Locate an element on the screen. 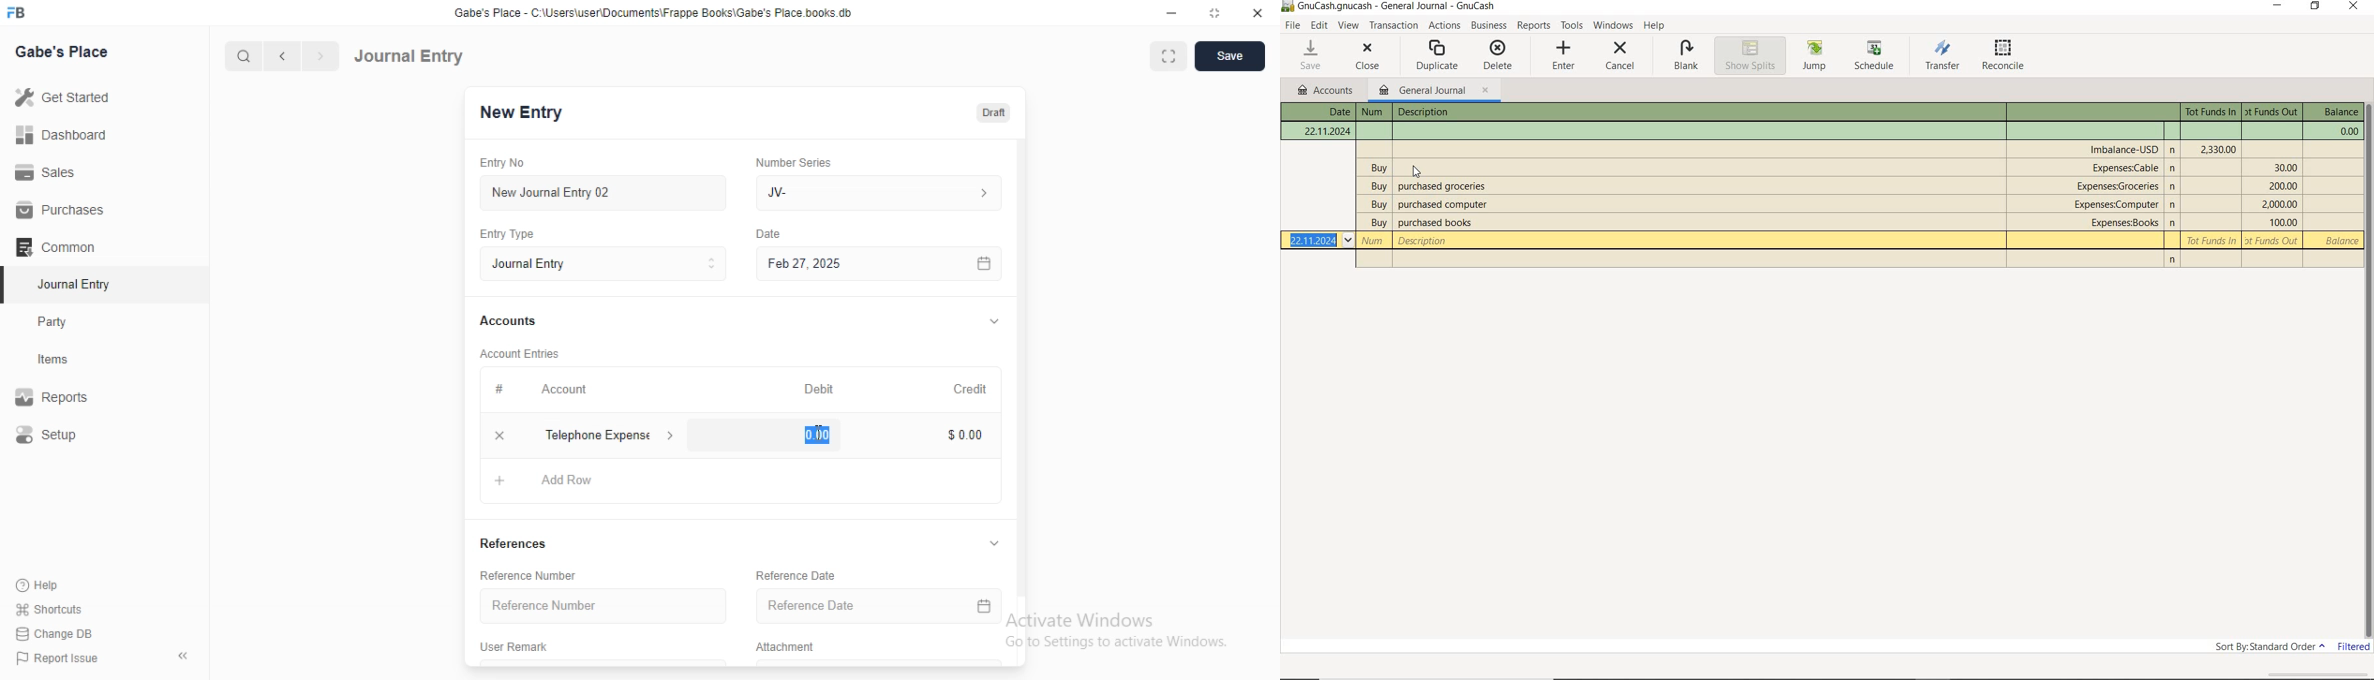 This screenshot has height=700, width=2380. Reference Number is located at coordinates (537, 574).